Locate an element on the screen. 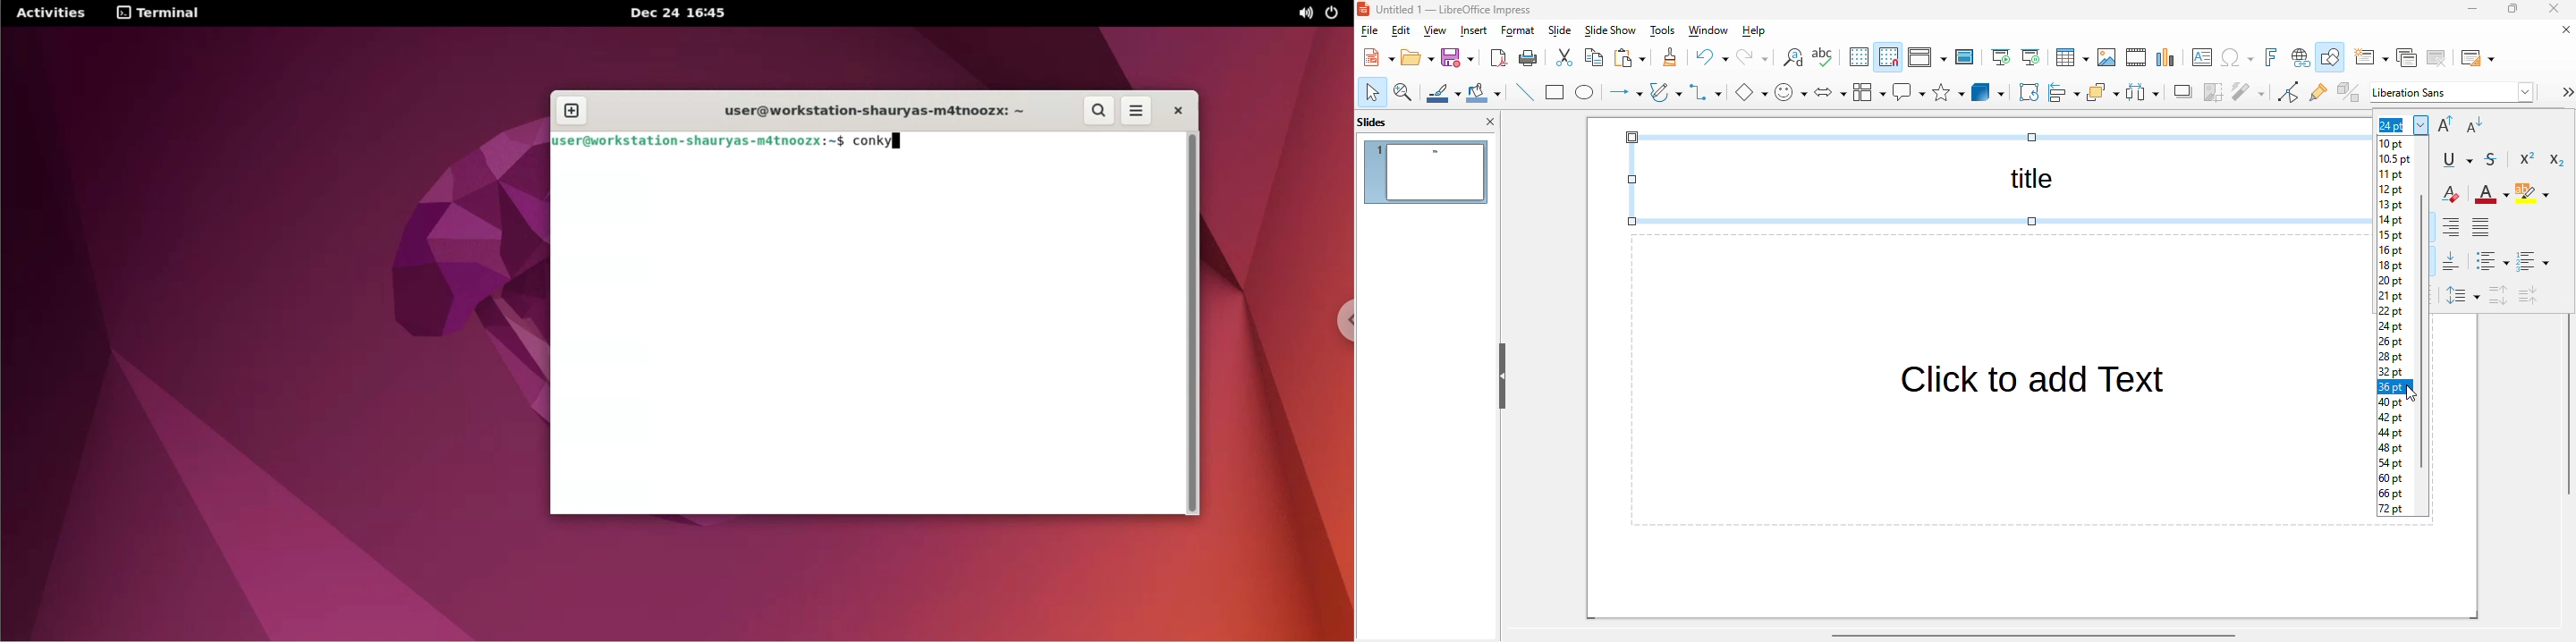  character highlighting color is located at coordinates (2532, 194).